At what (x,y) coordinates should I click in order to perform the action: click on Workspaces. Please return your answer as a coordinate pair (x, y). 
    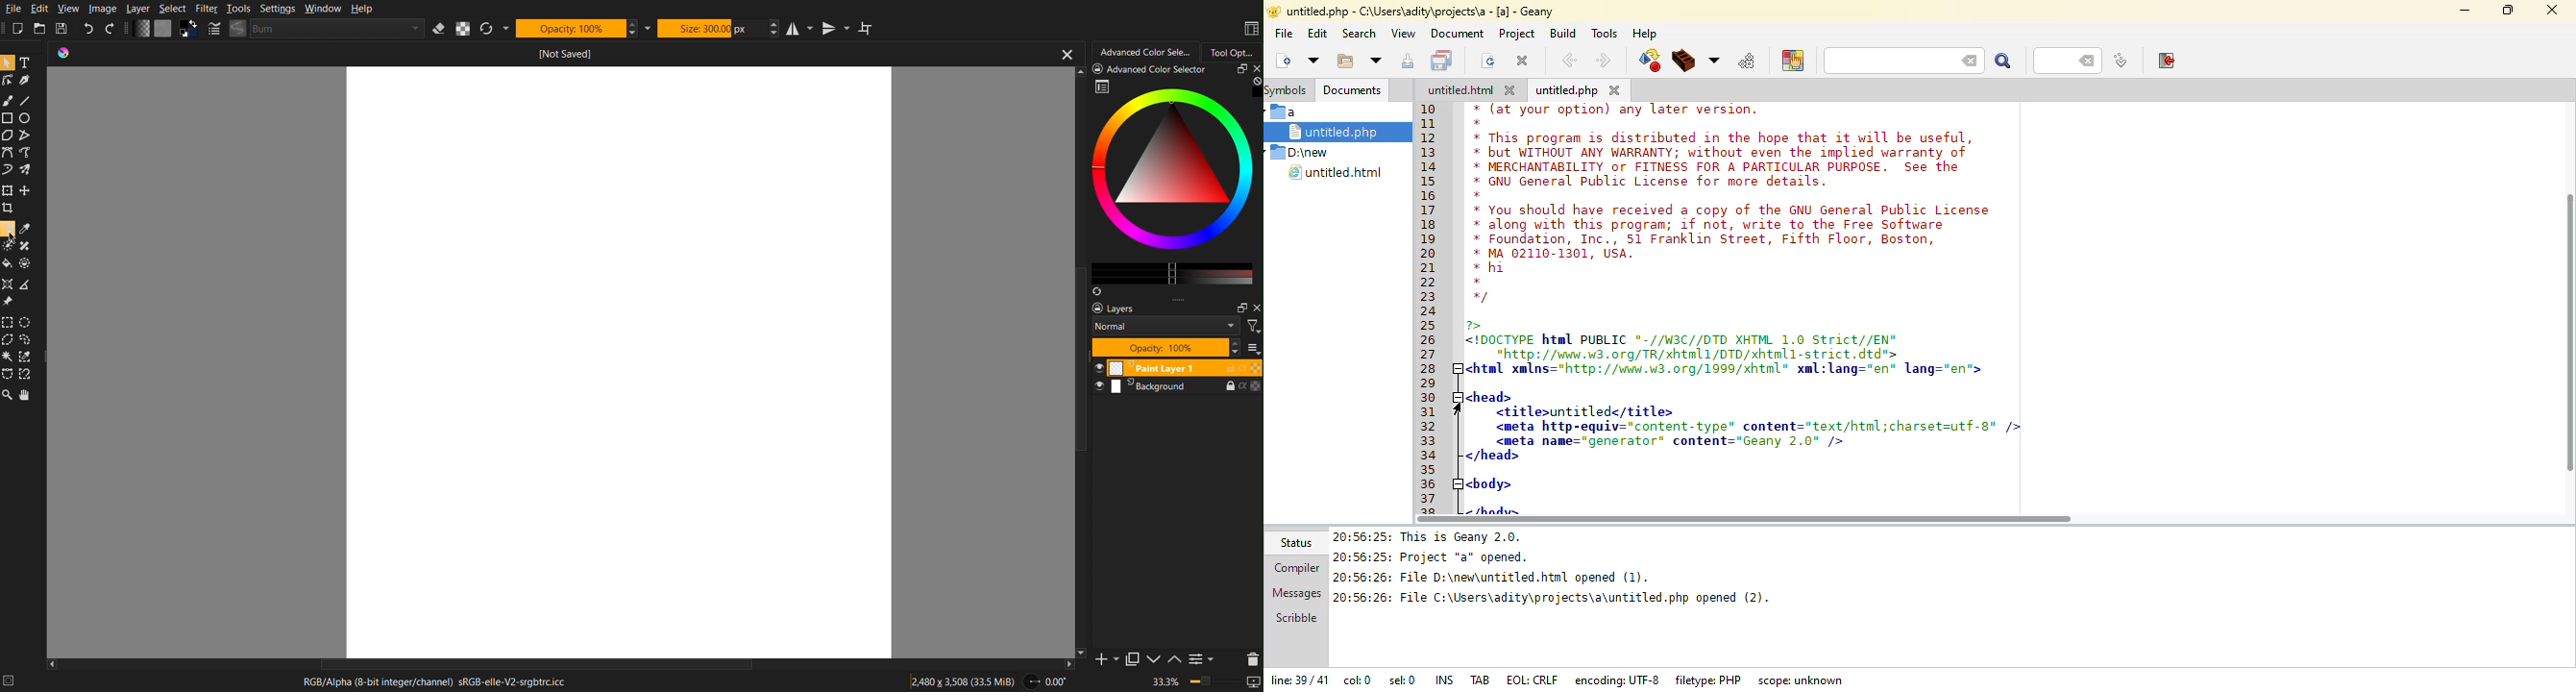
    Looking at the image, I should click on (1251, 29).